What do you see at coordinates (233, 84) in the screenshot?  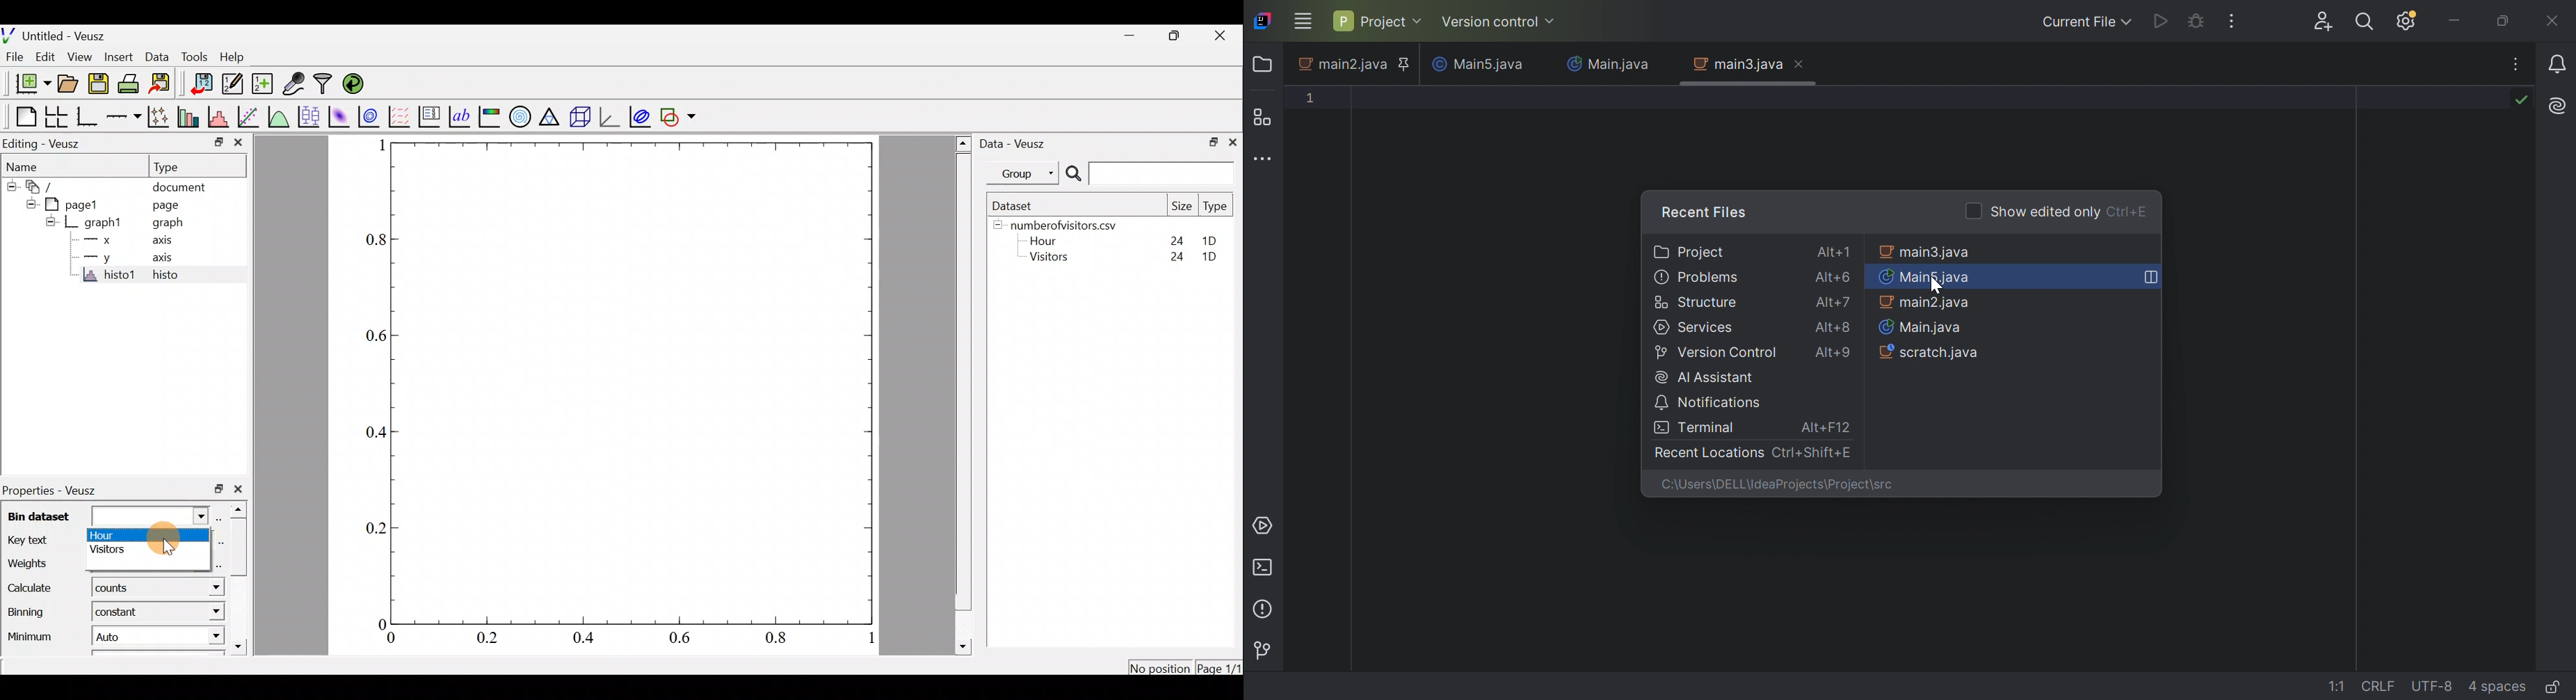 I see `edit and enter new datasets` at bounding box center [233, 84].